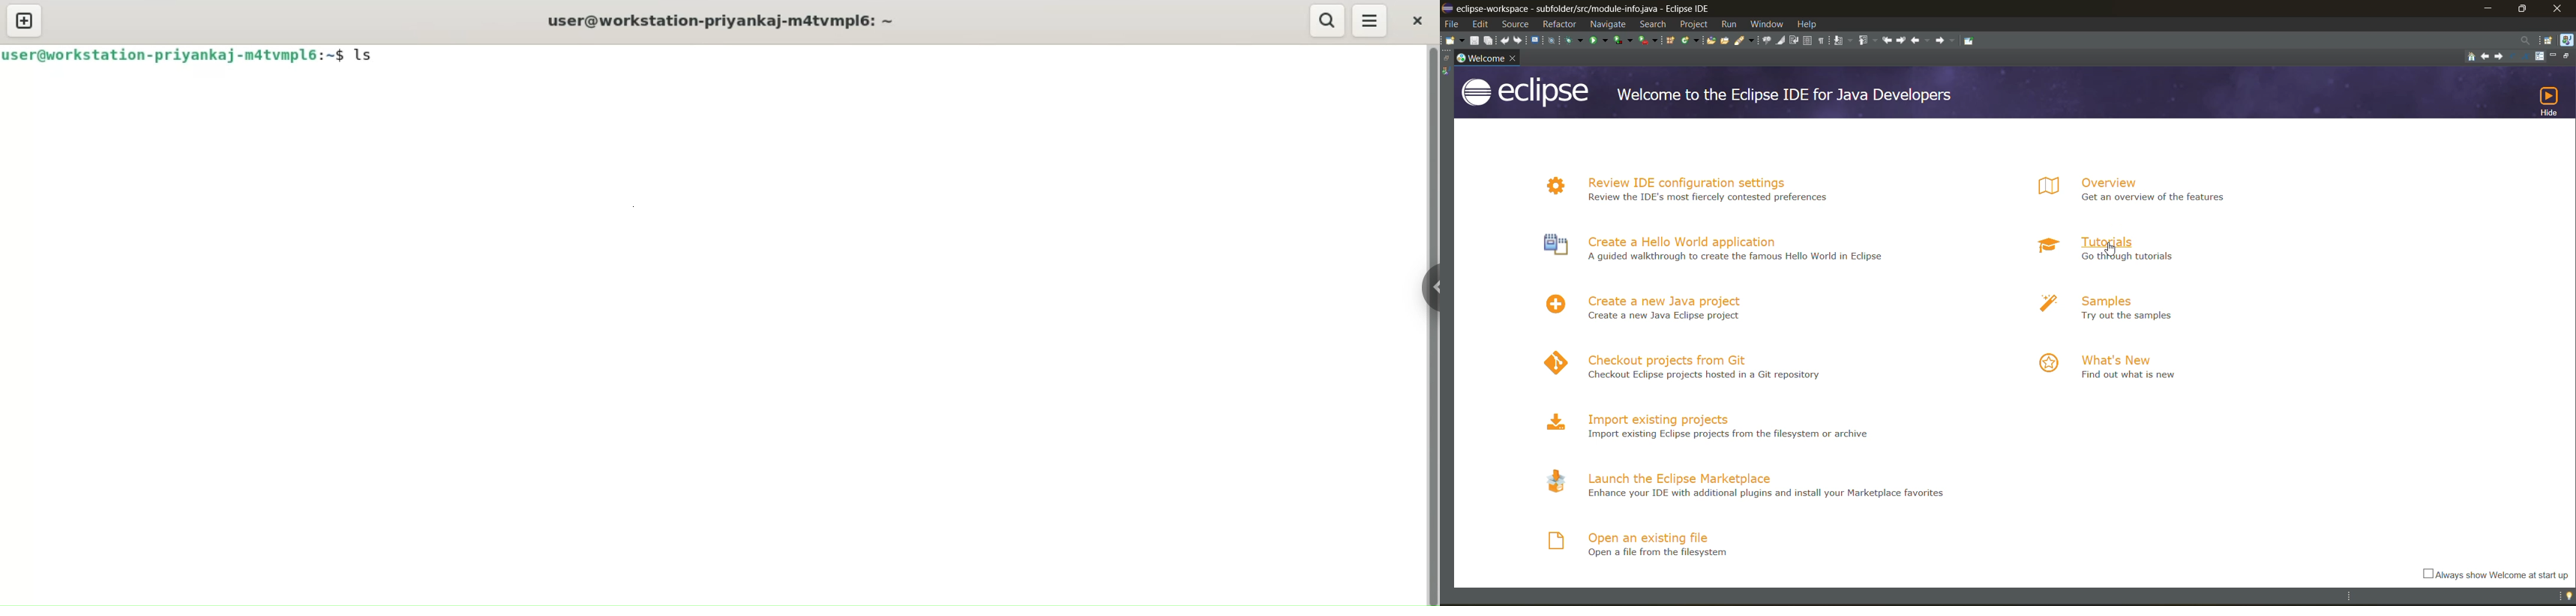 This screenshot has width=2576, height=616. Describe the element at coordinates (2539, 58) in the screenshot. I see `customize page` at that location.